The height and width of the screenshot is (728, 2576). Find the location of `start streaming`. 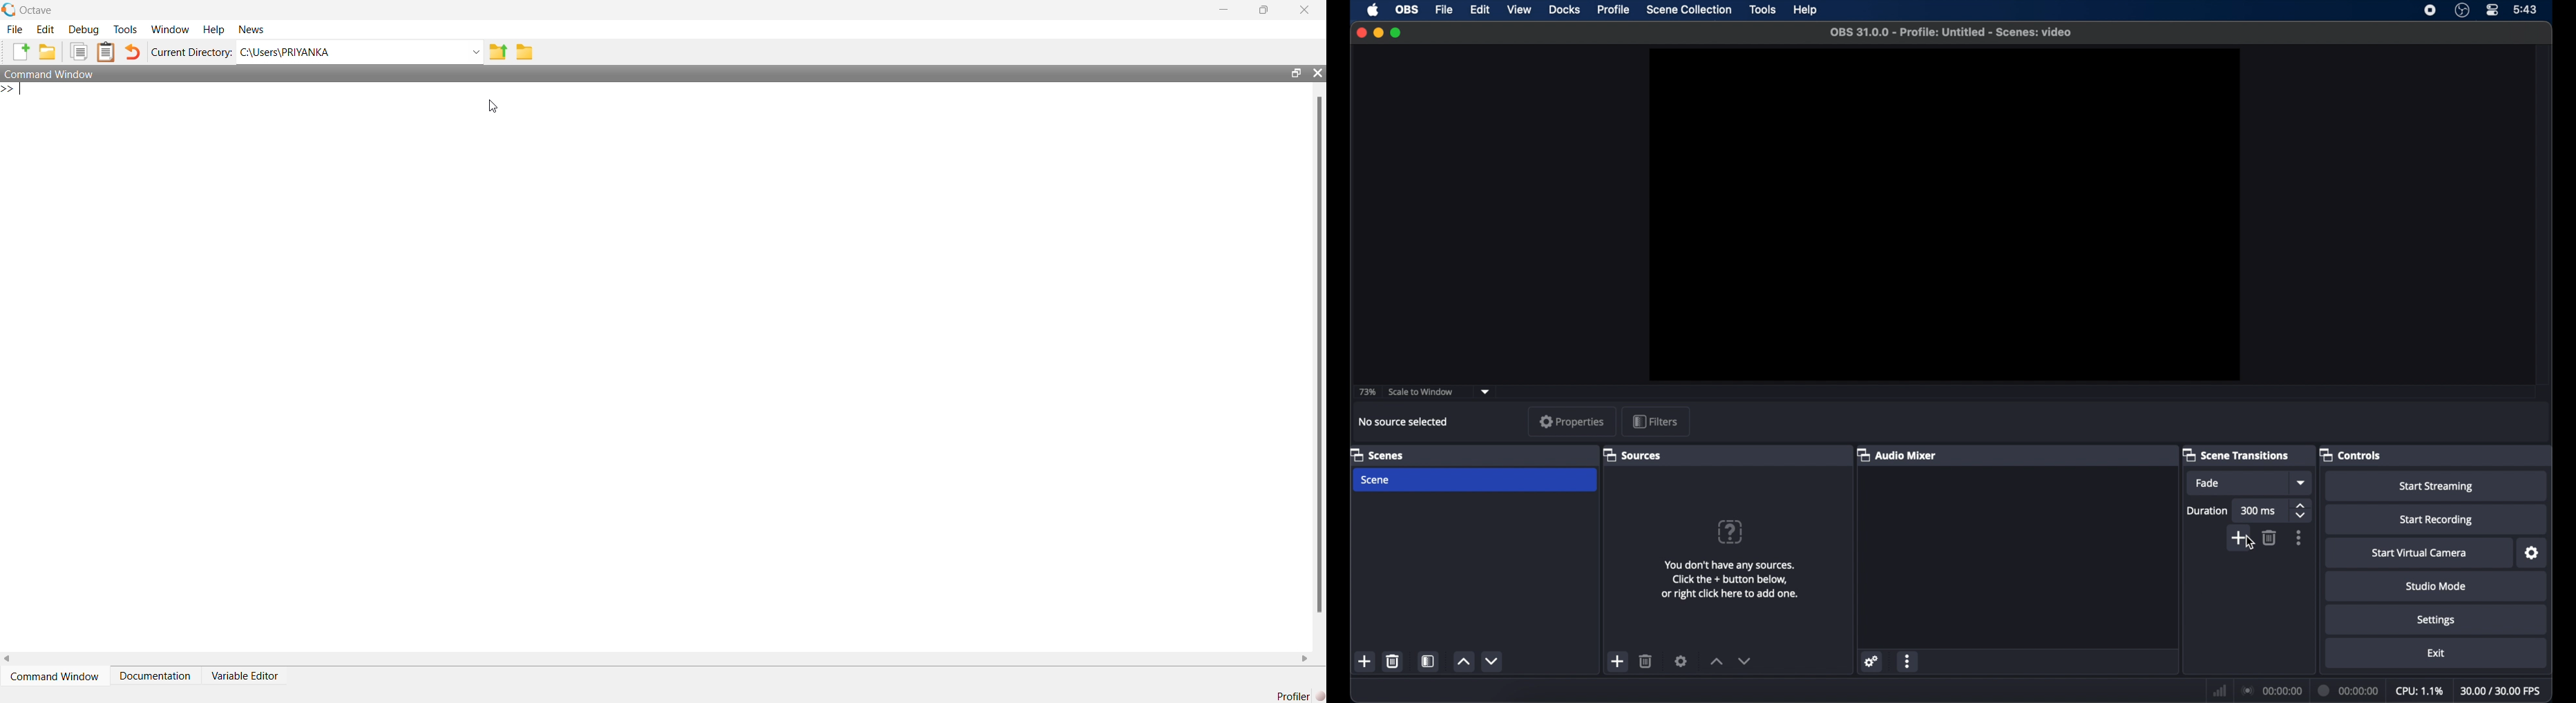

start streaming is located at coordinates (2437, 486).